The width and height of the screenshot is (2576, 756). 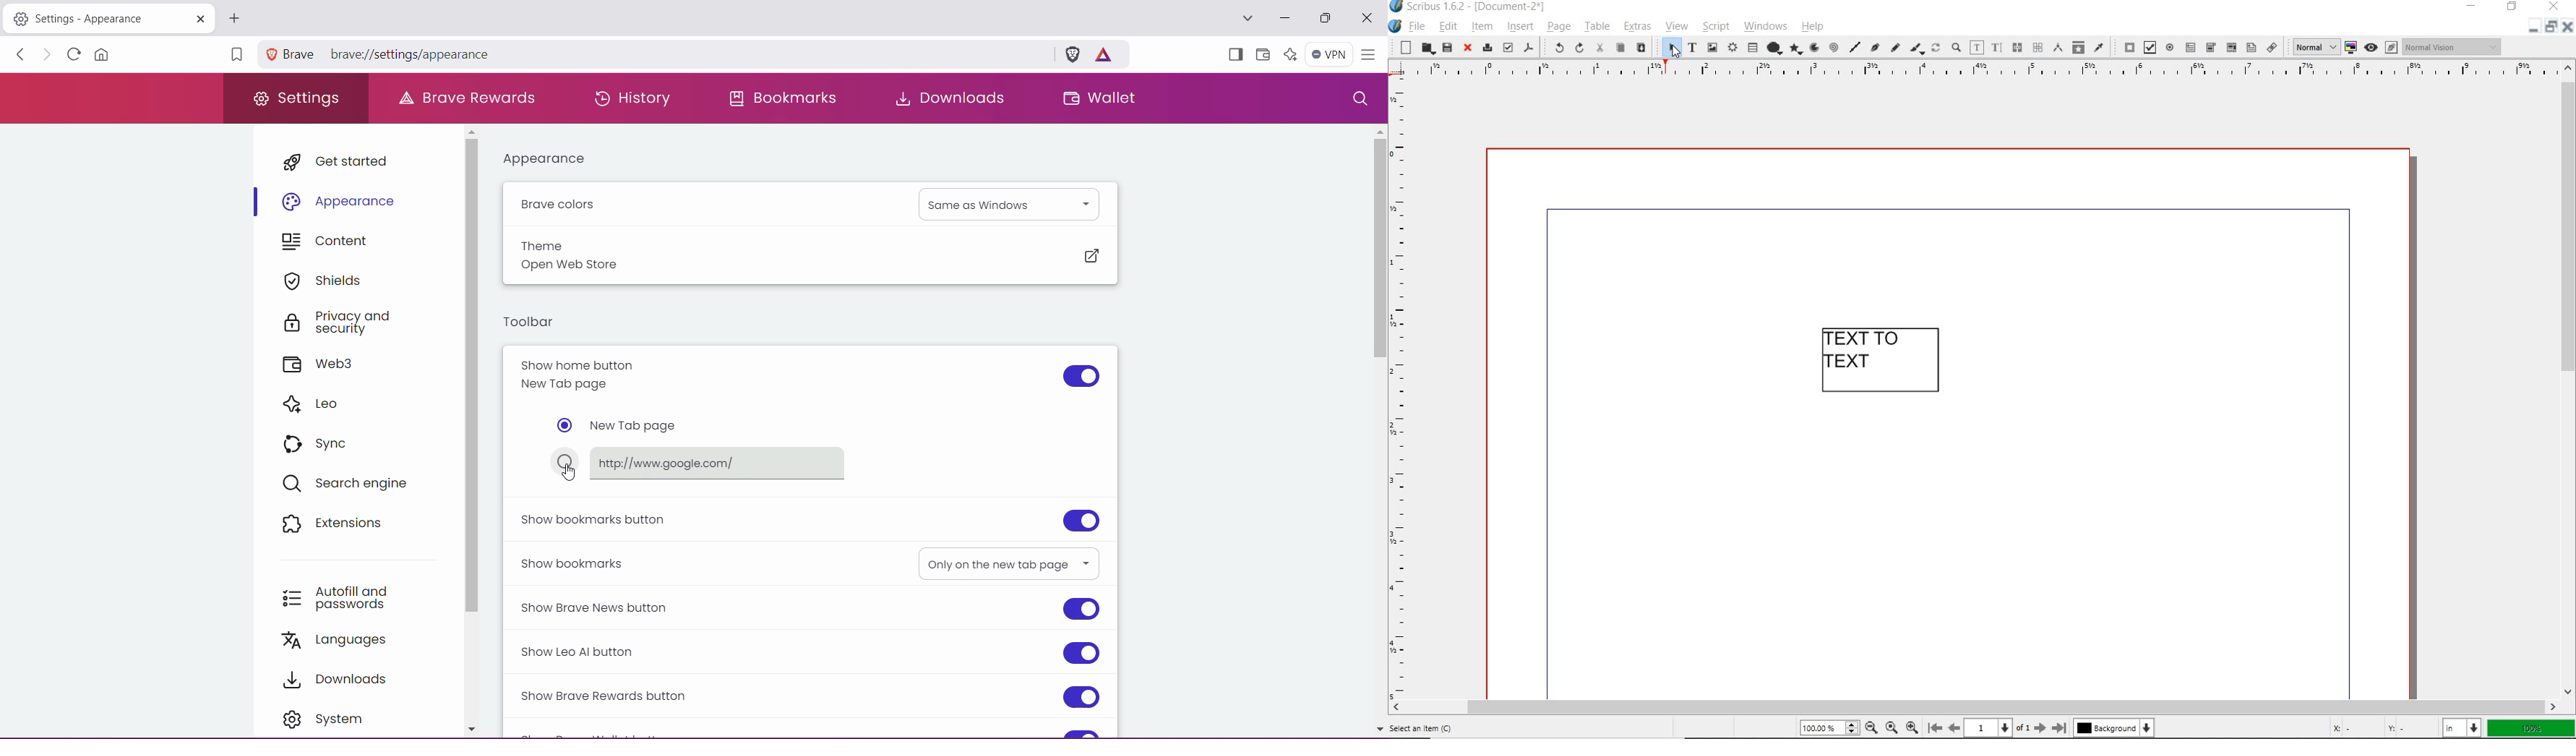 I want to click on edit text with story editor, so click(x=1997, y=47).